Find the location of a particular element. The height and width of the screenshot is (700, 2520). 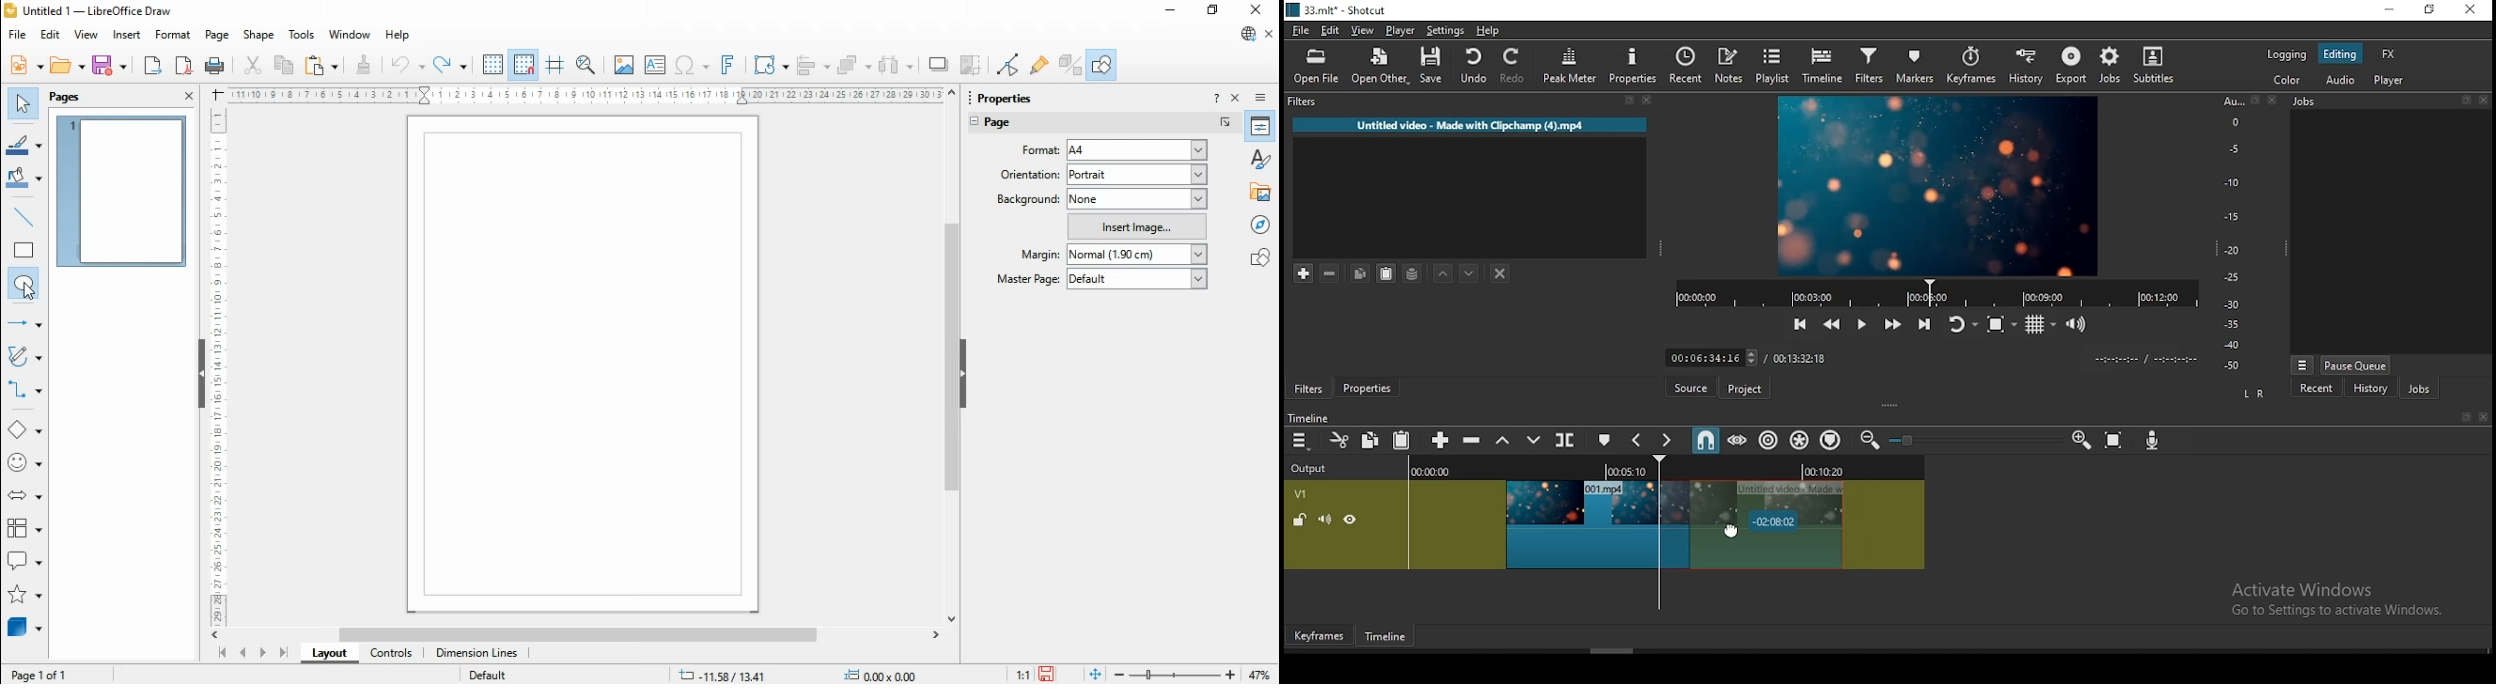

filters is located at coordinates (1868, 66).